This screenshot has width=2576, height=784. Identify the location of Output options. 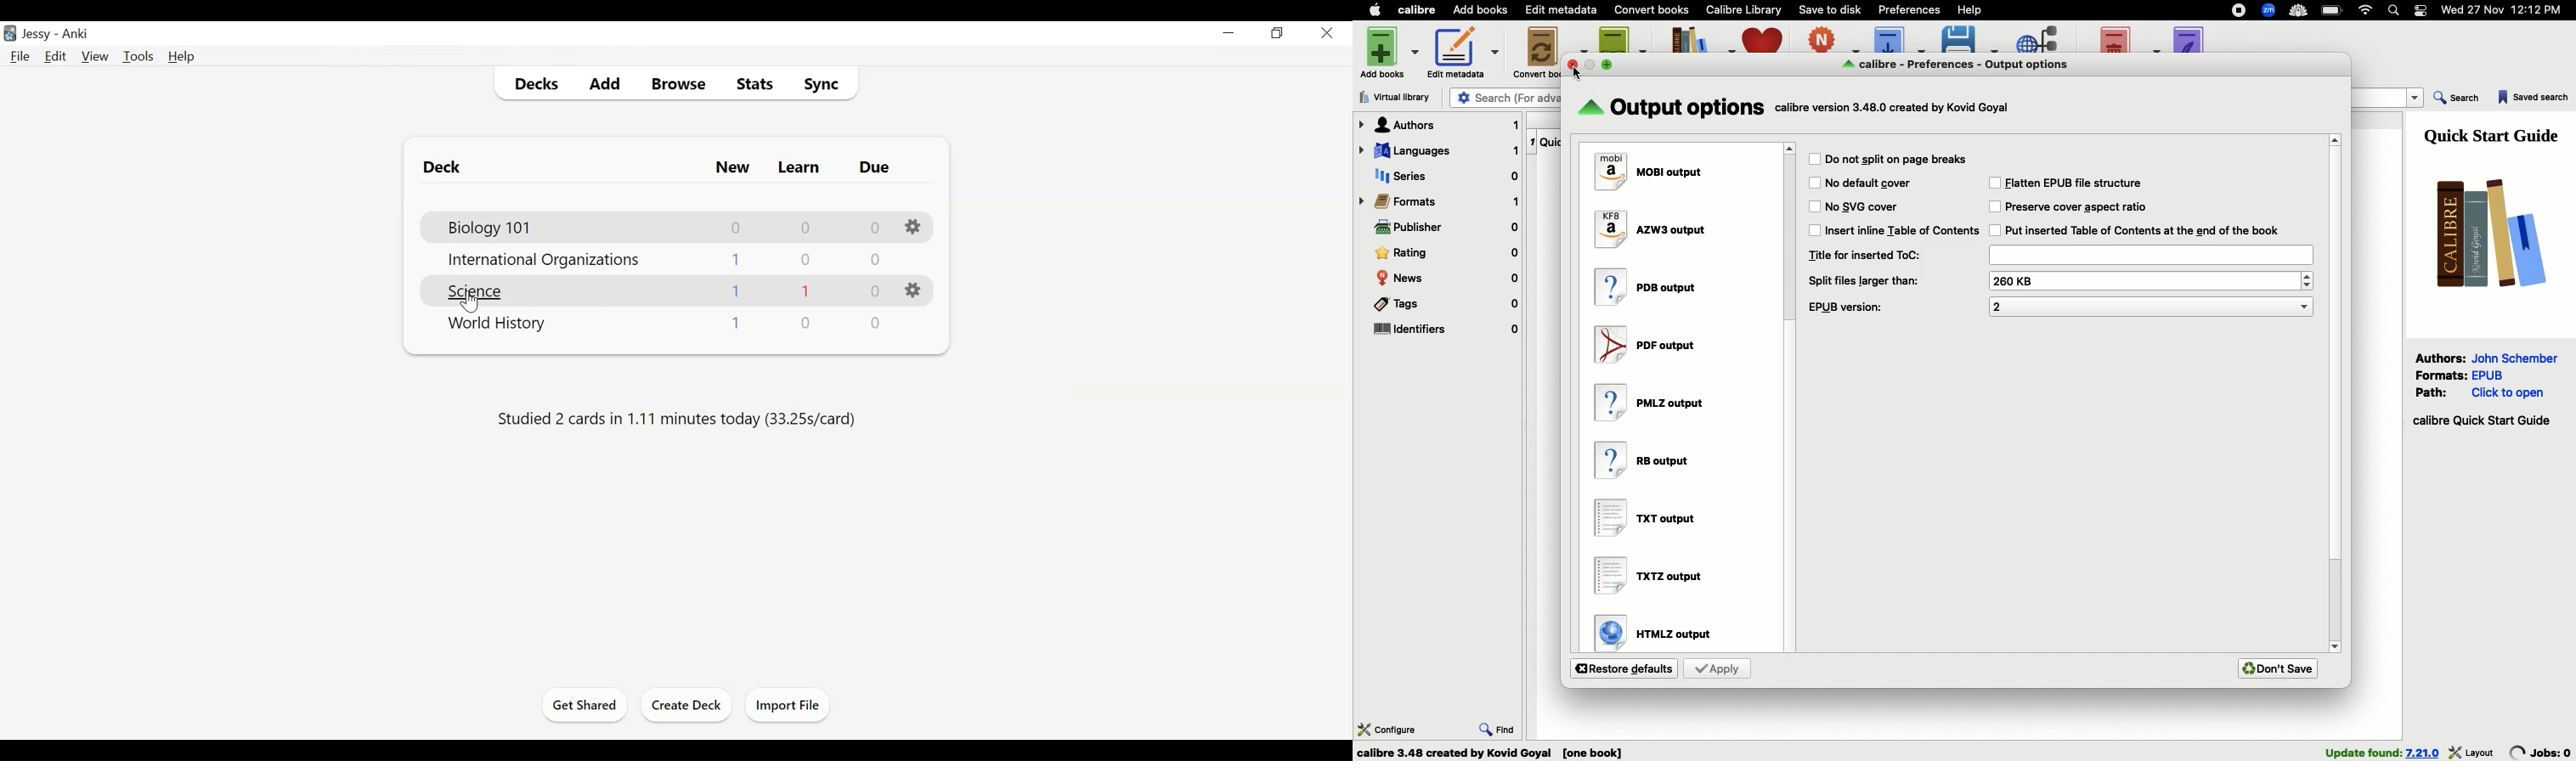
(1673, 109).